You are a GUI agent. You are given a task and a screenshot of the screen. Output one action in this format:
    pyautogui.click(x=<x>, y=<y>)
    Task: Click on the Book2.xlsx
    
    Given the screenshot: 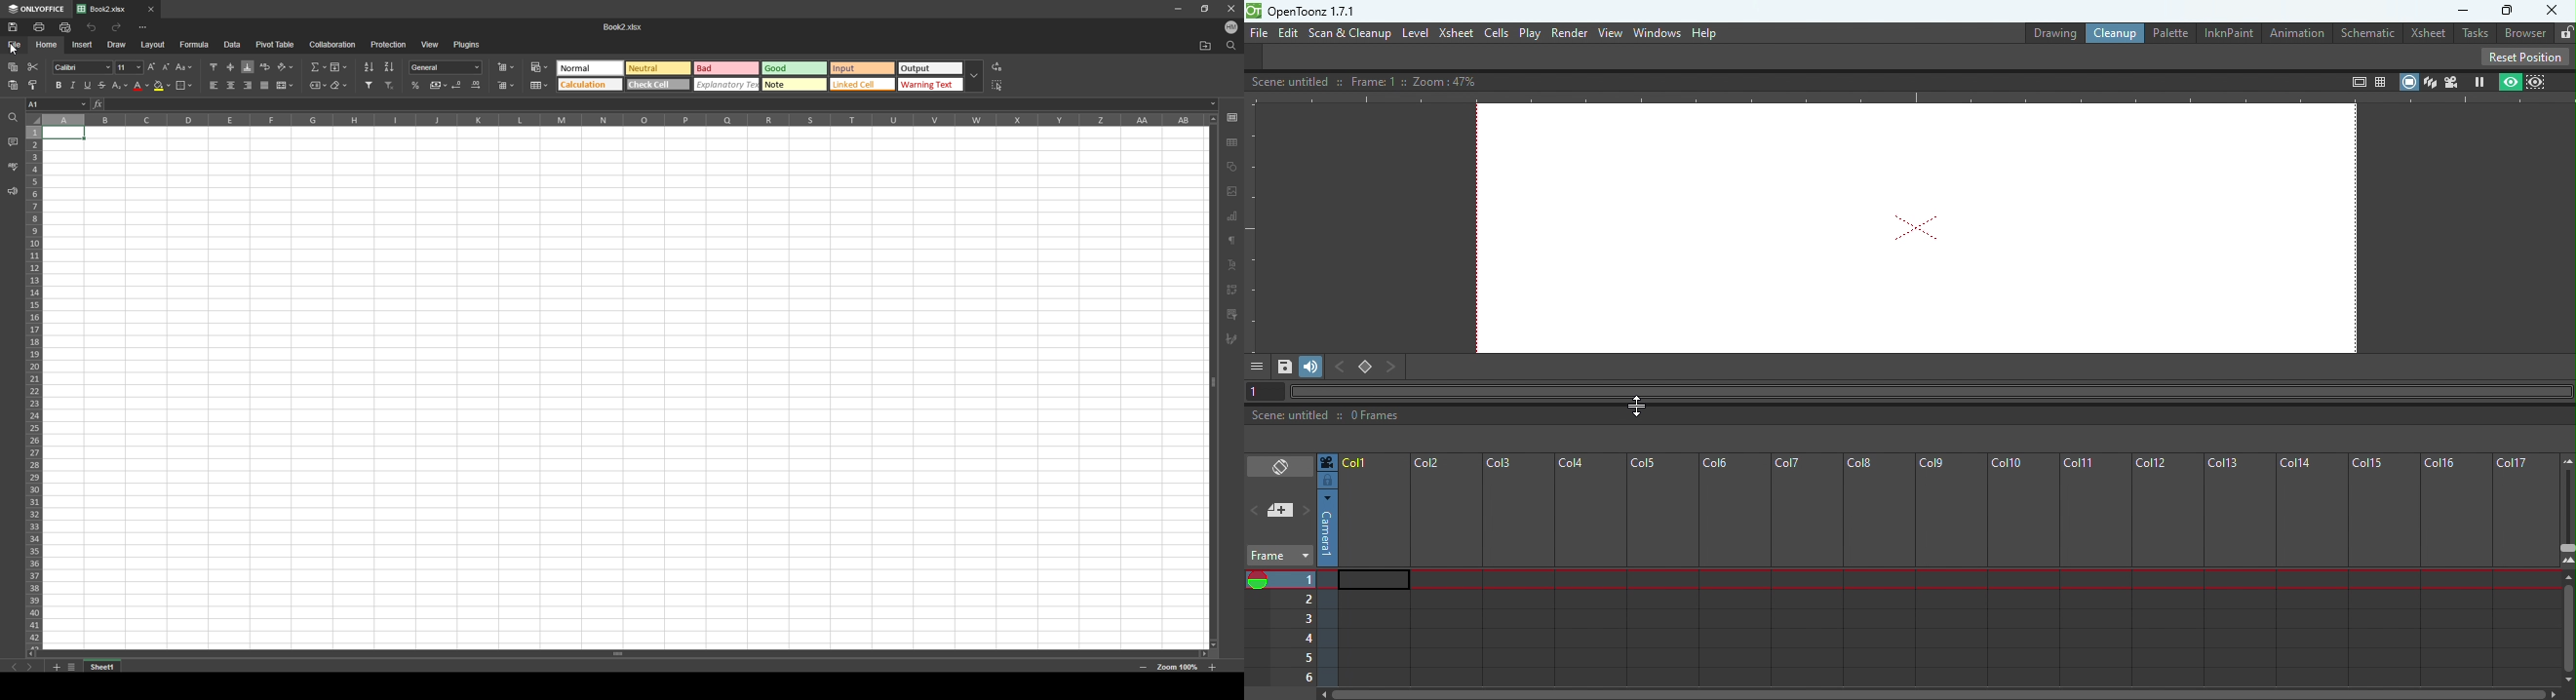 What is the action you would take?
    pyautogui.click(x=108, y=9)
    